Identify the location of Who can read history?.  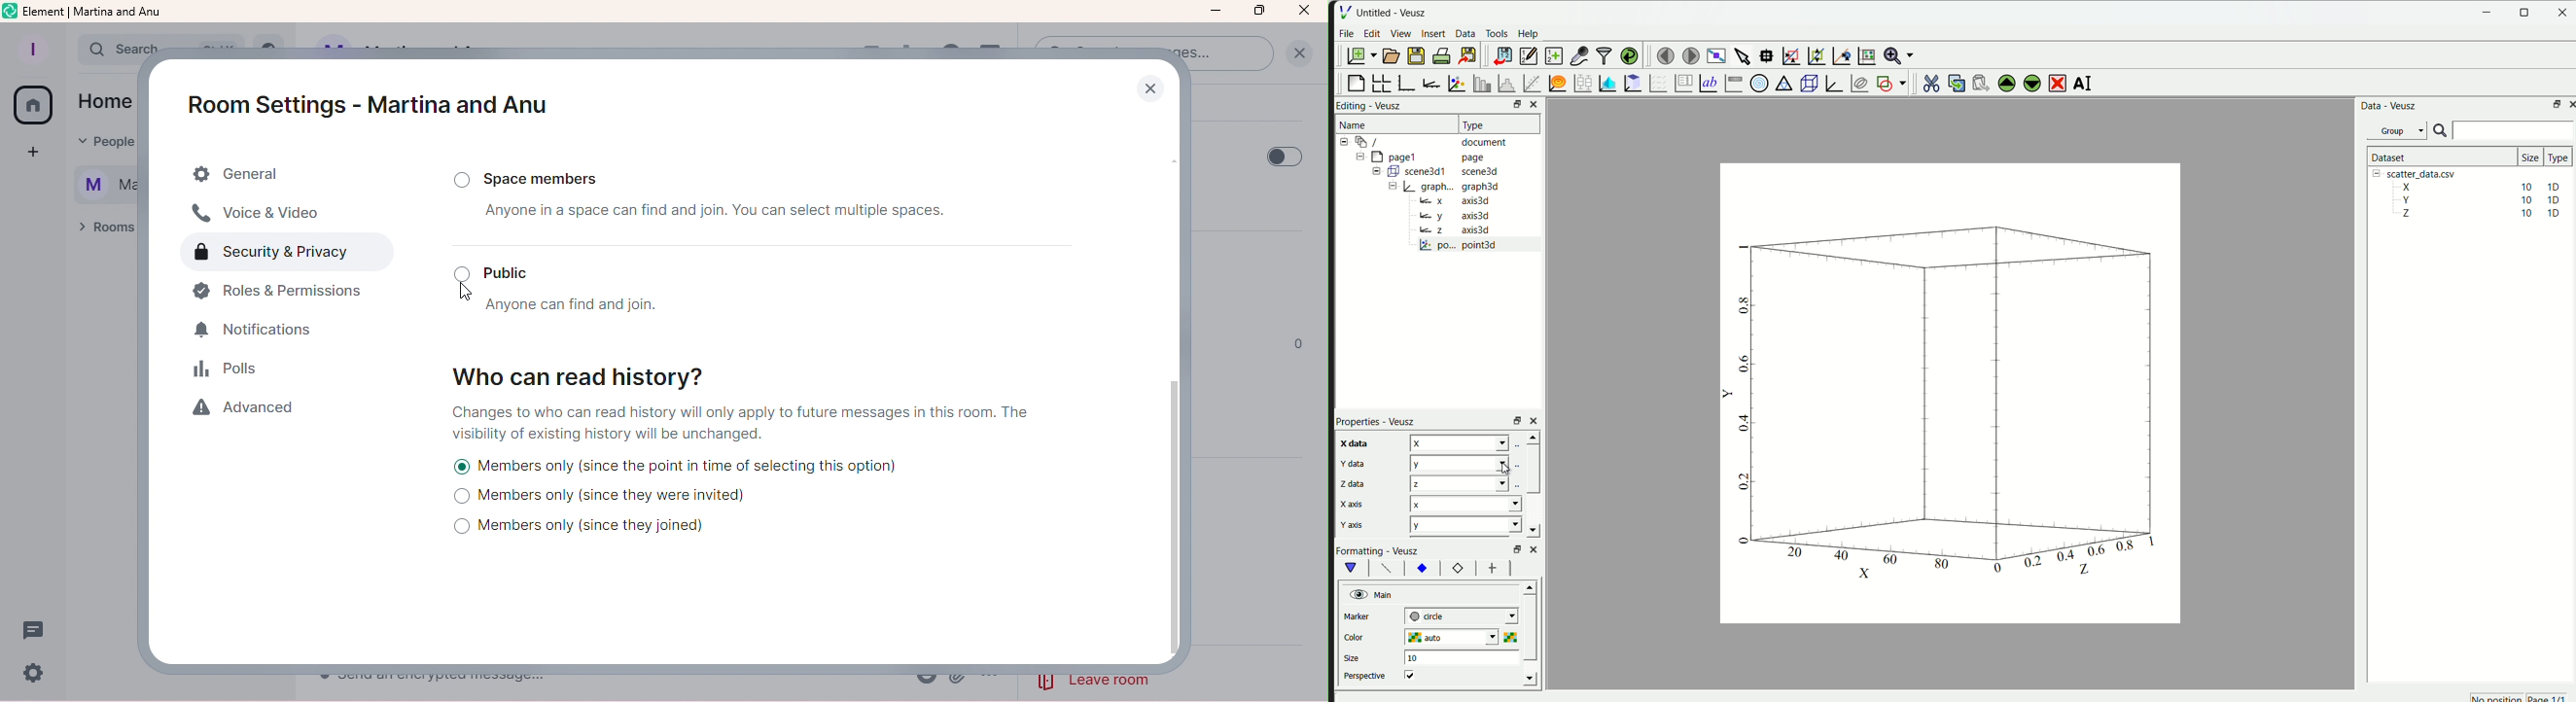
(584, 372).